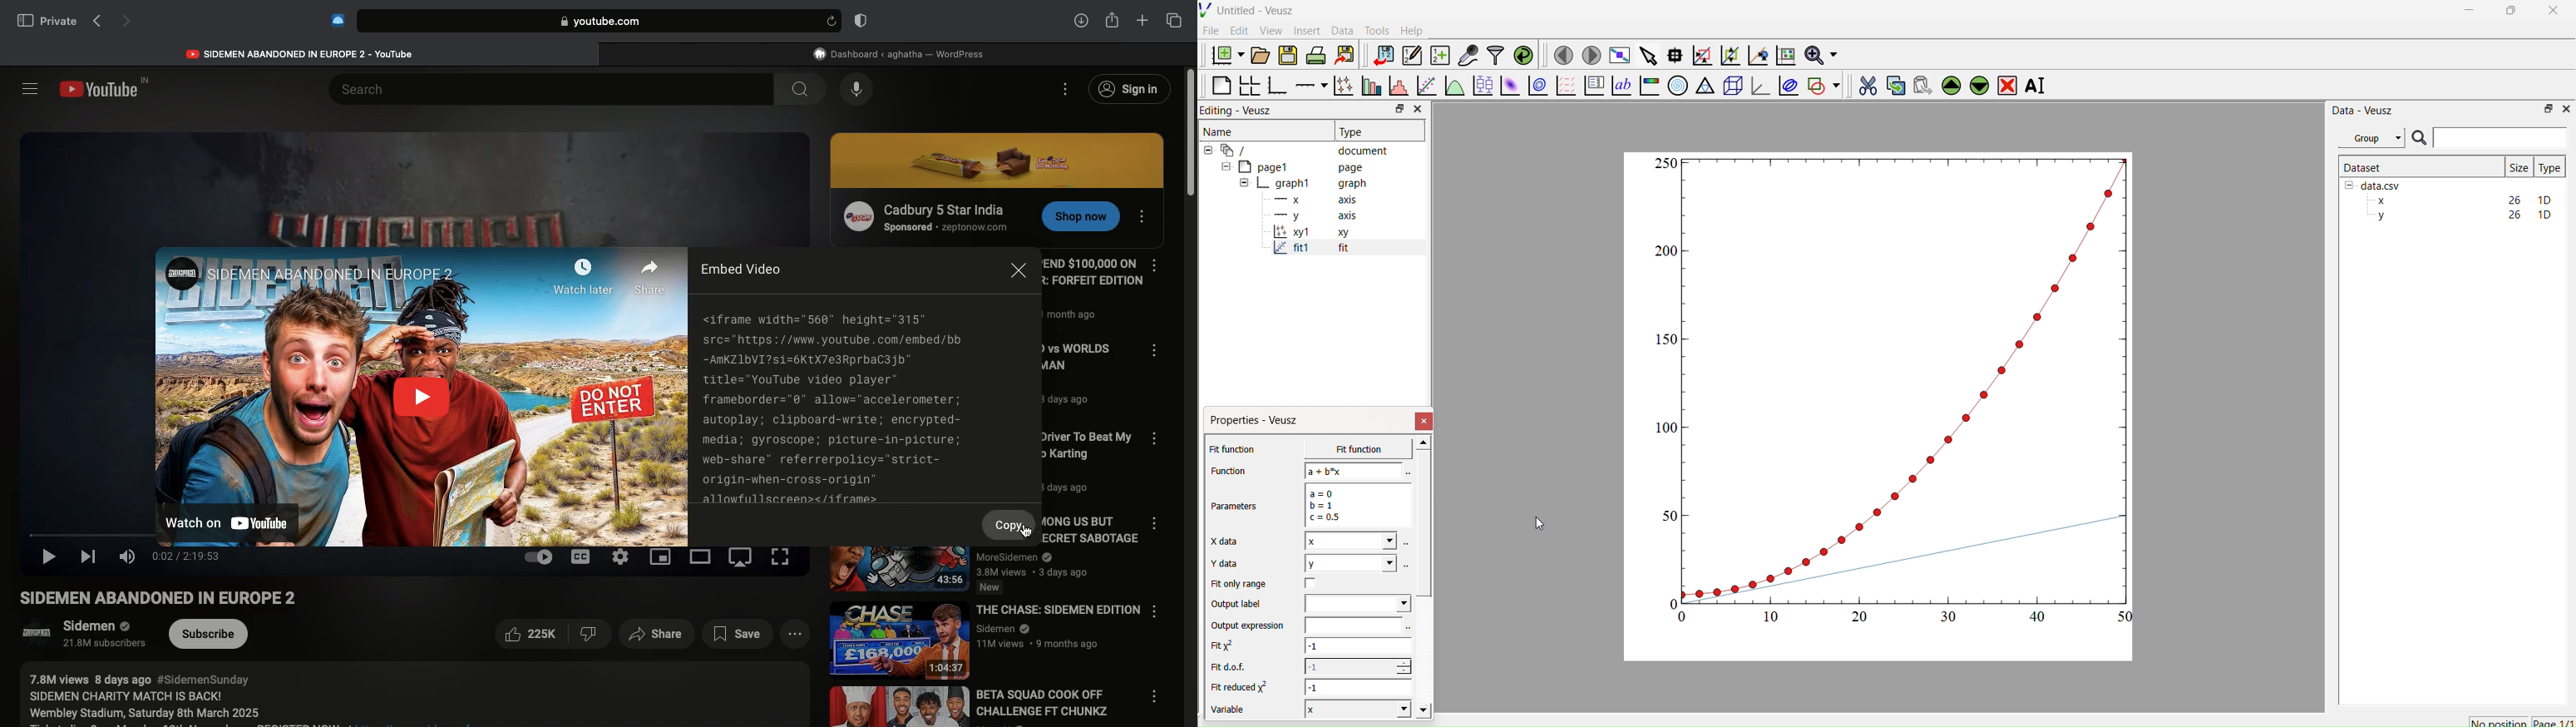 The width and height of the screenshot is (2576, 728). What do you see at coordinates (1342, 85) in the screenshot?
I see `Plot points with lines and errorbars` at bounding box center [1342, 85].